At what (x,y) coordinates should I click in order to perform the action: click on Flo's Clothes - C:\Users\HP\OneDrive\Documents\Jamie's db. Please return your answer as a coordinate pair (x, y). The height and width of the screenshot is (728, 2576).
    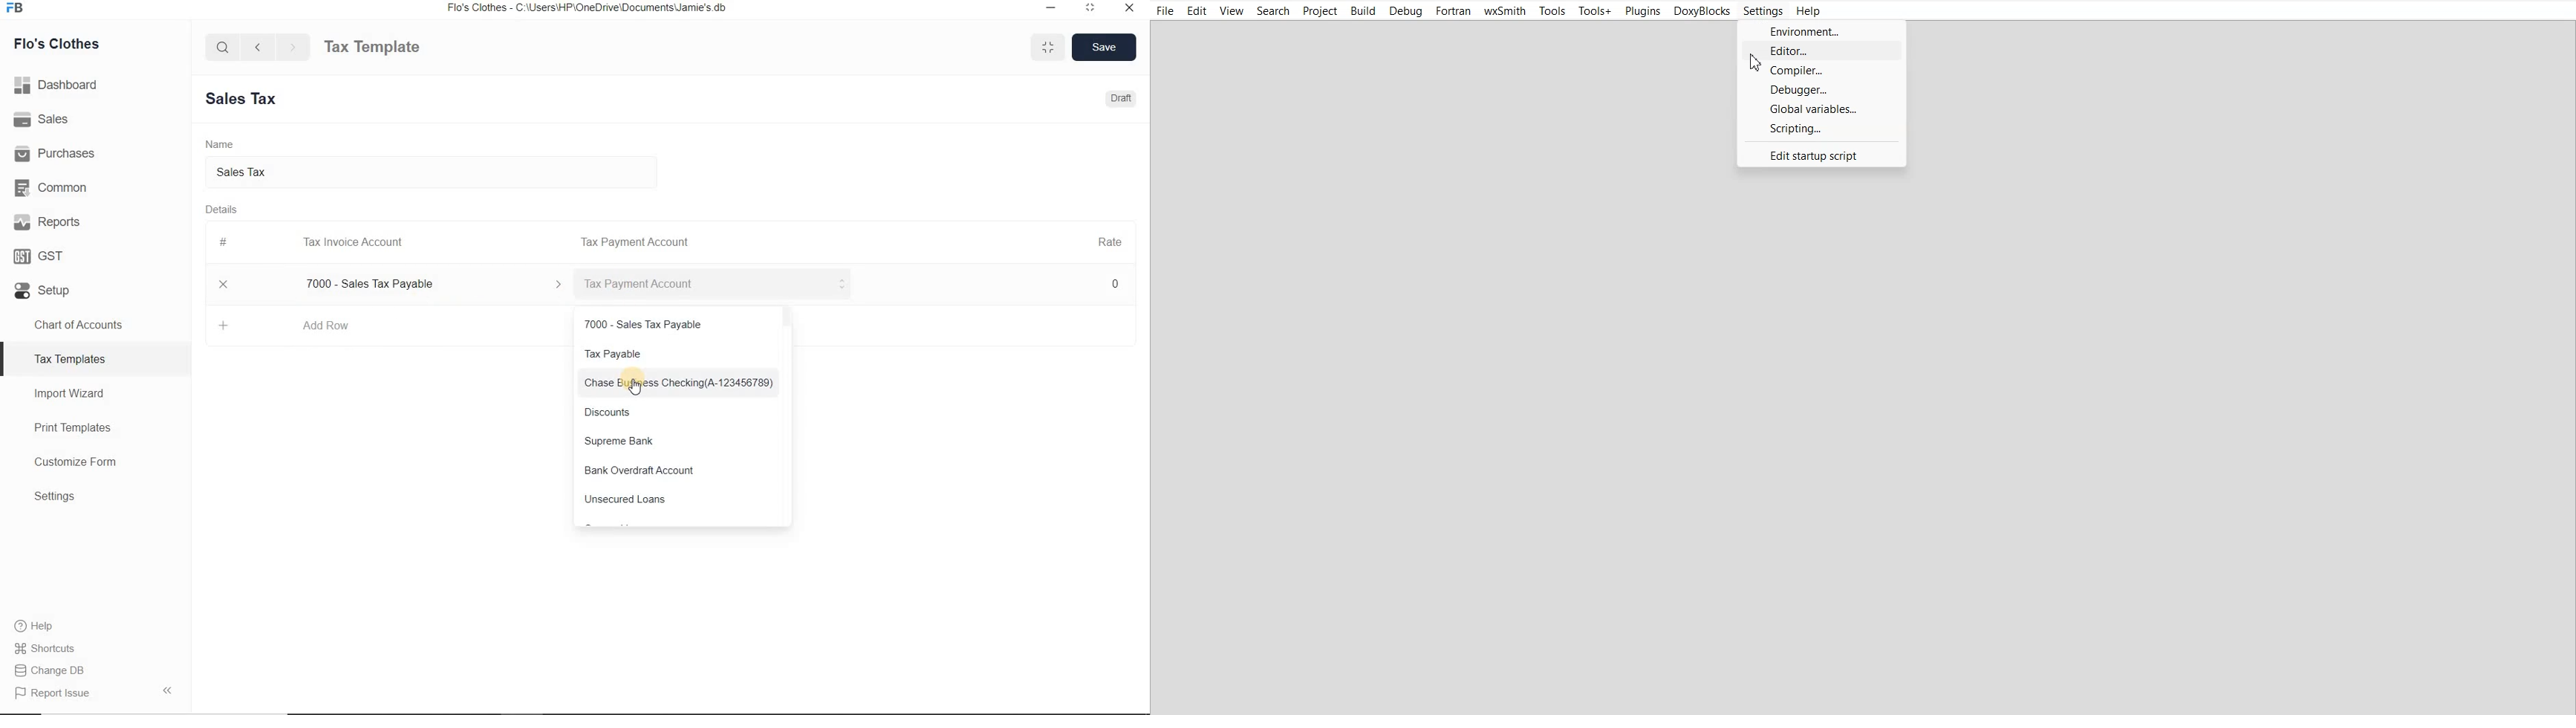
    Looking at the image, I should click on (586, 8).